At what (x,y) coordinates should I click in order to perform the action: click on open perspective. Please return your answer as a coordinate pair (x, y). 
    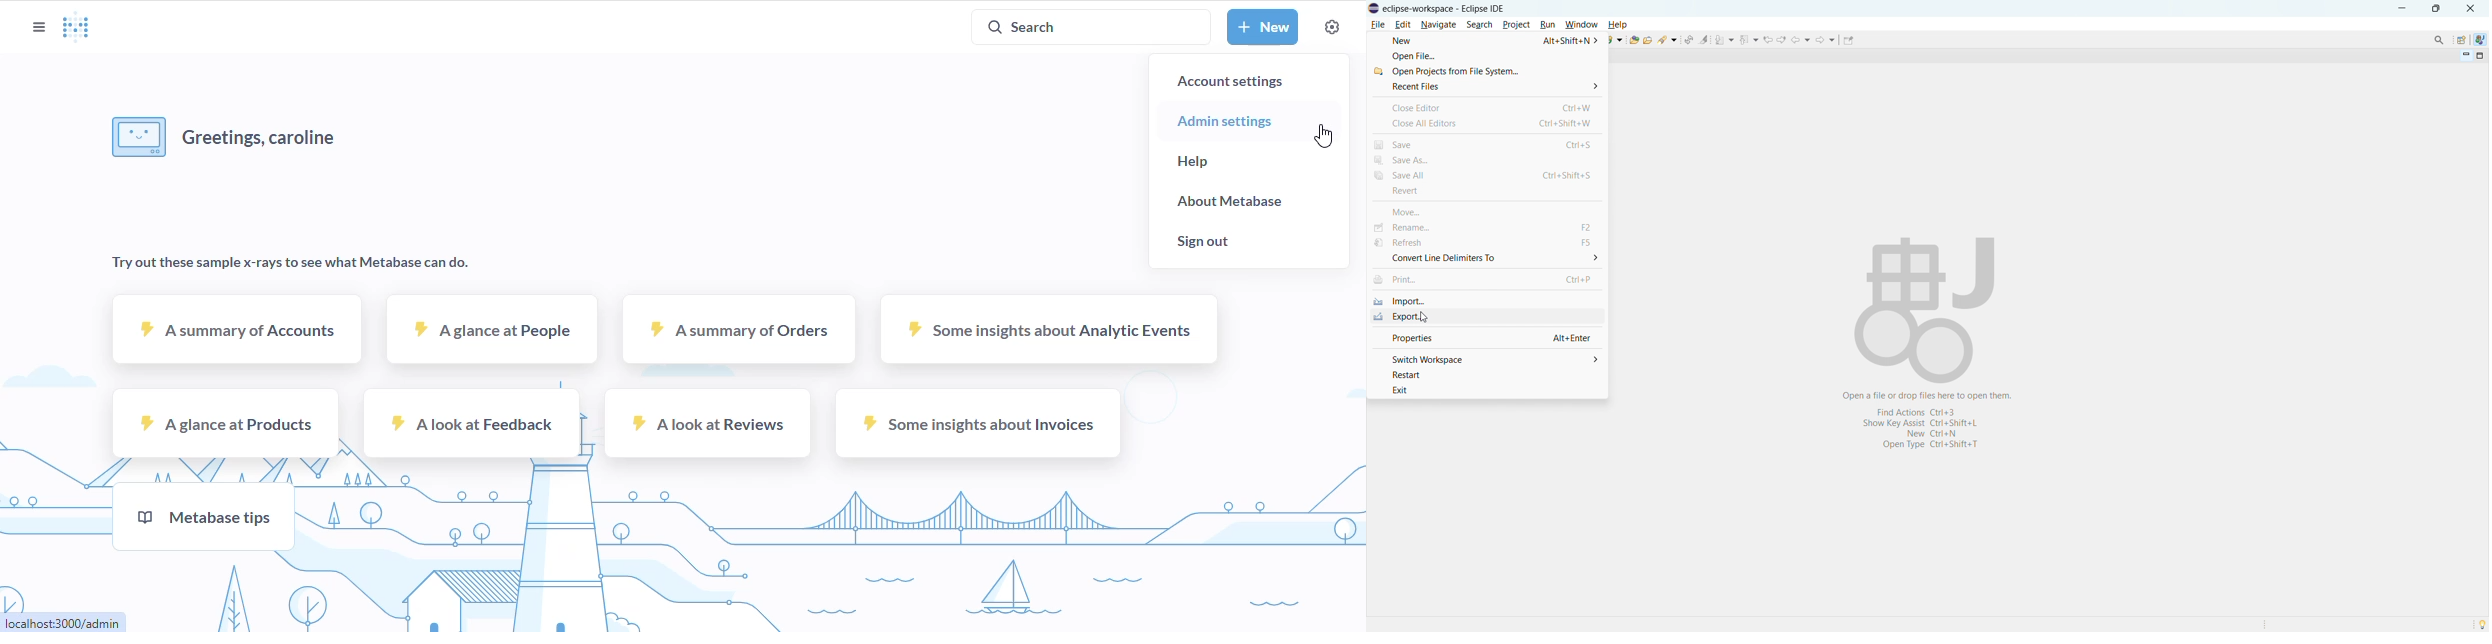
    Looking at the image, I should click on (2461, 40).